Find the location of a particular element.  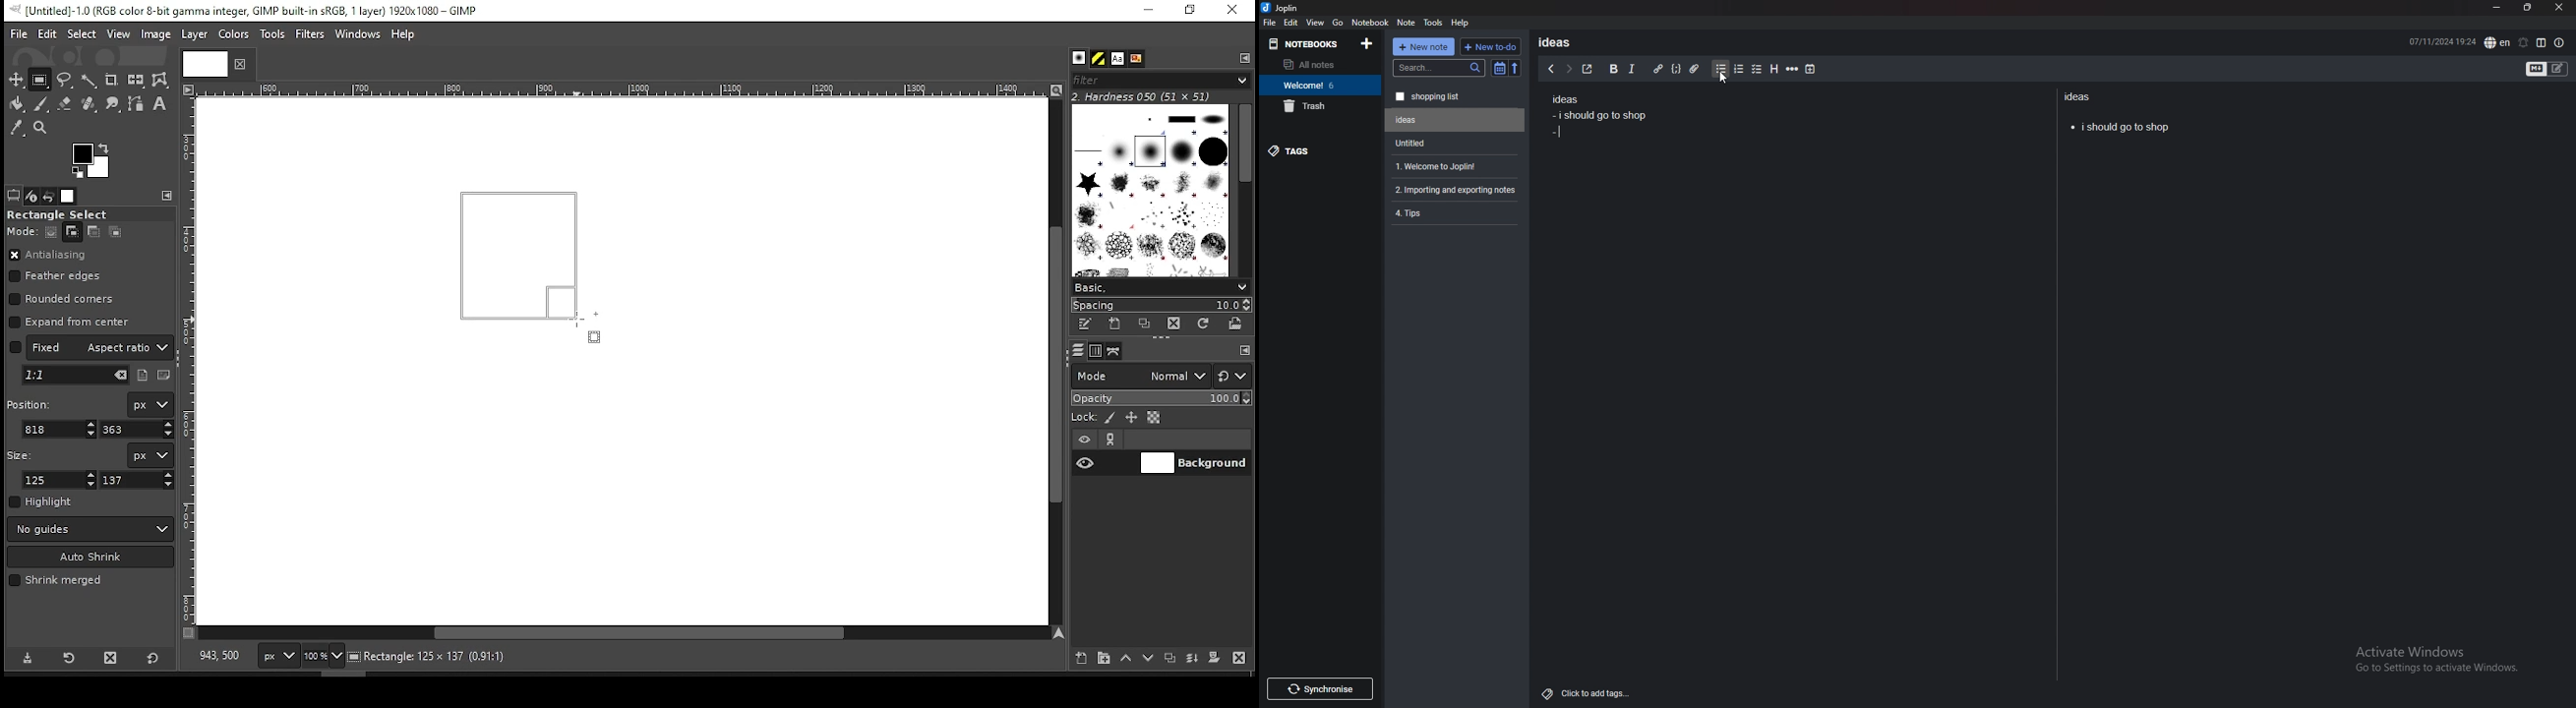

07/11/2024 19:24 is located at coordinates (2443, 40).